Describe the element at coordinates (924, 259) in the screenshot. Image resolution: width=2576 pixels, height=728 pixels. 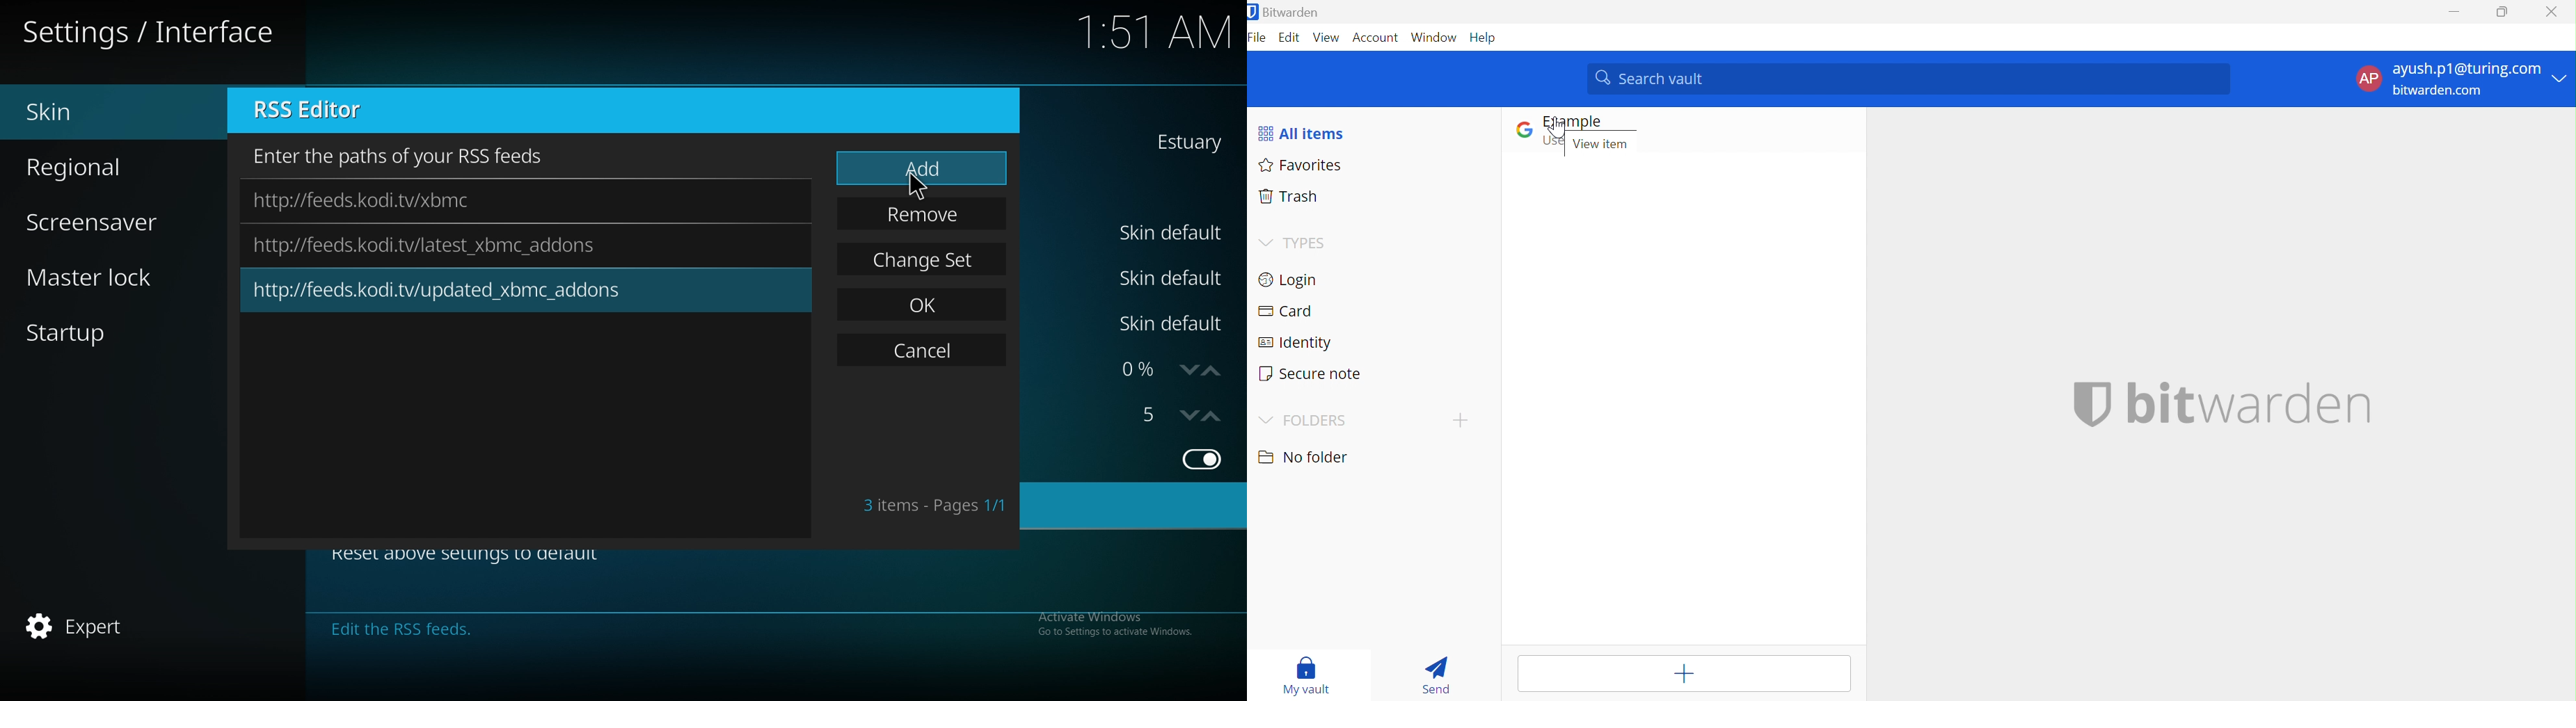
I see `change set` at that location.